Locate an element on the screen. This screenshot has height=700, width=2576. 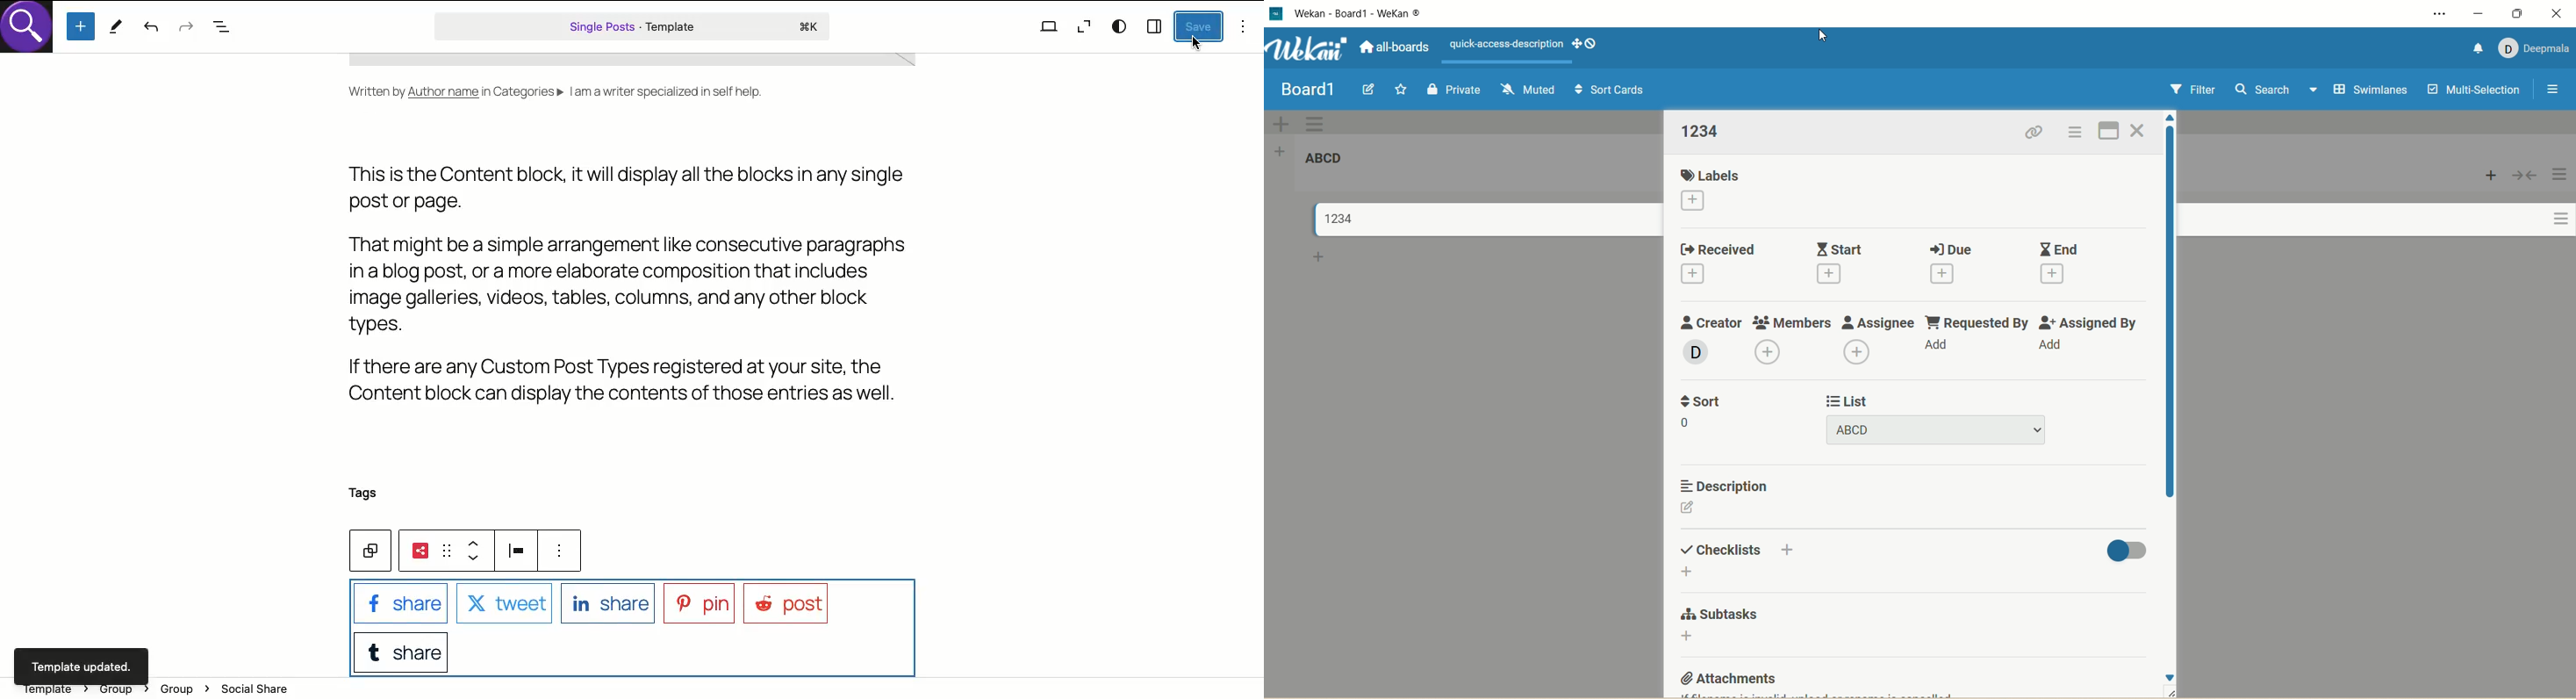
logo is located at coordinates (32, 32).